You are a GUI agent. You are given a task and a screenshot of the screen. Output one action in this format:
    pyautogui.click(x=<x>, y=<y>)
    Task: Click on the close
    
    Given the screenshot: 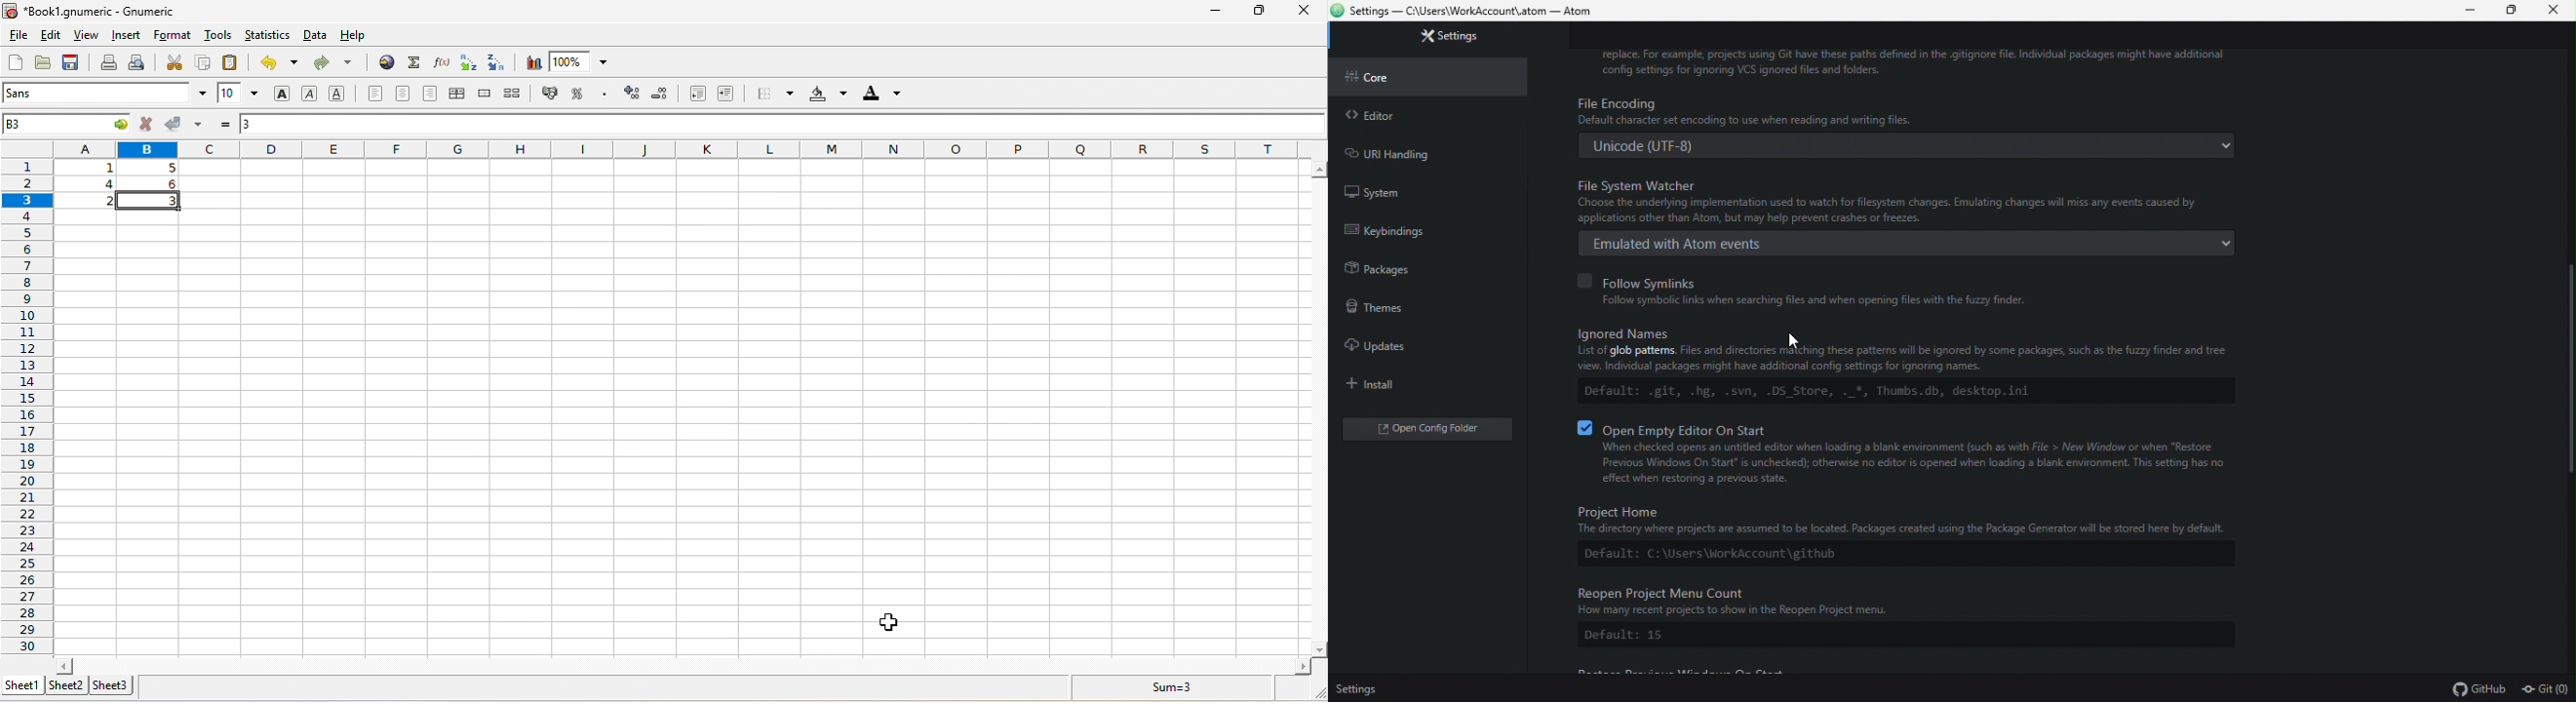 What is the action you would take?
    pyautogui.click(x=1303, y=11)
    